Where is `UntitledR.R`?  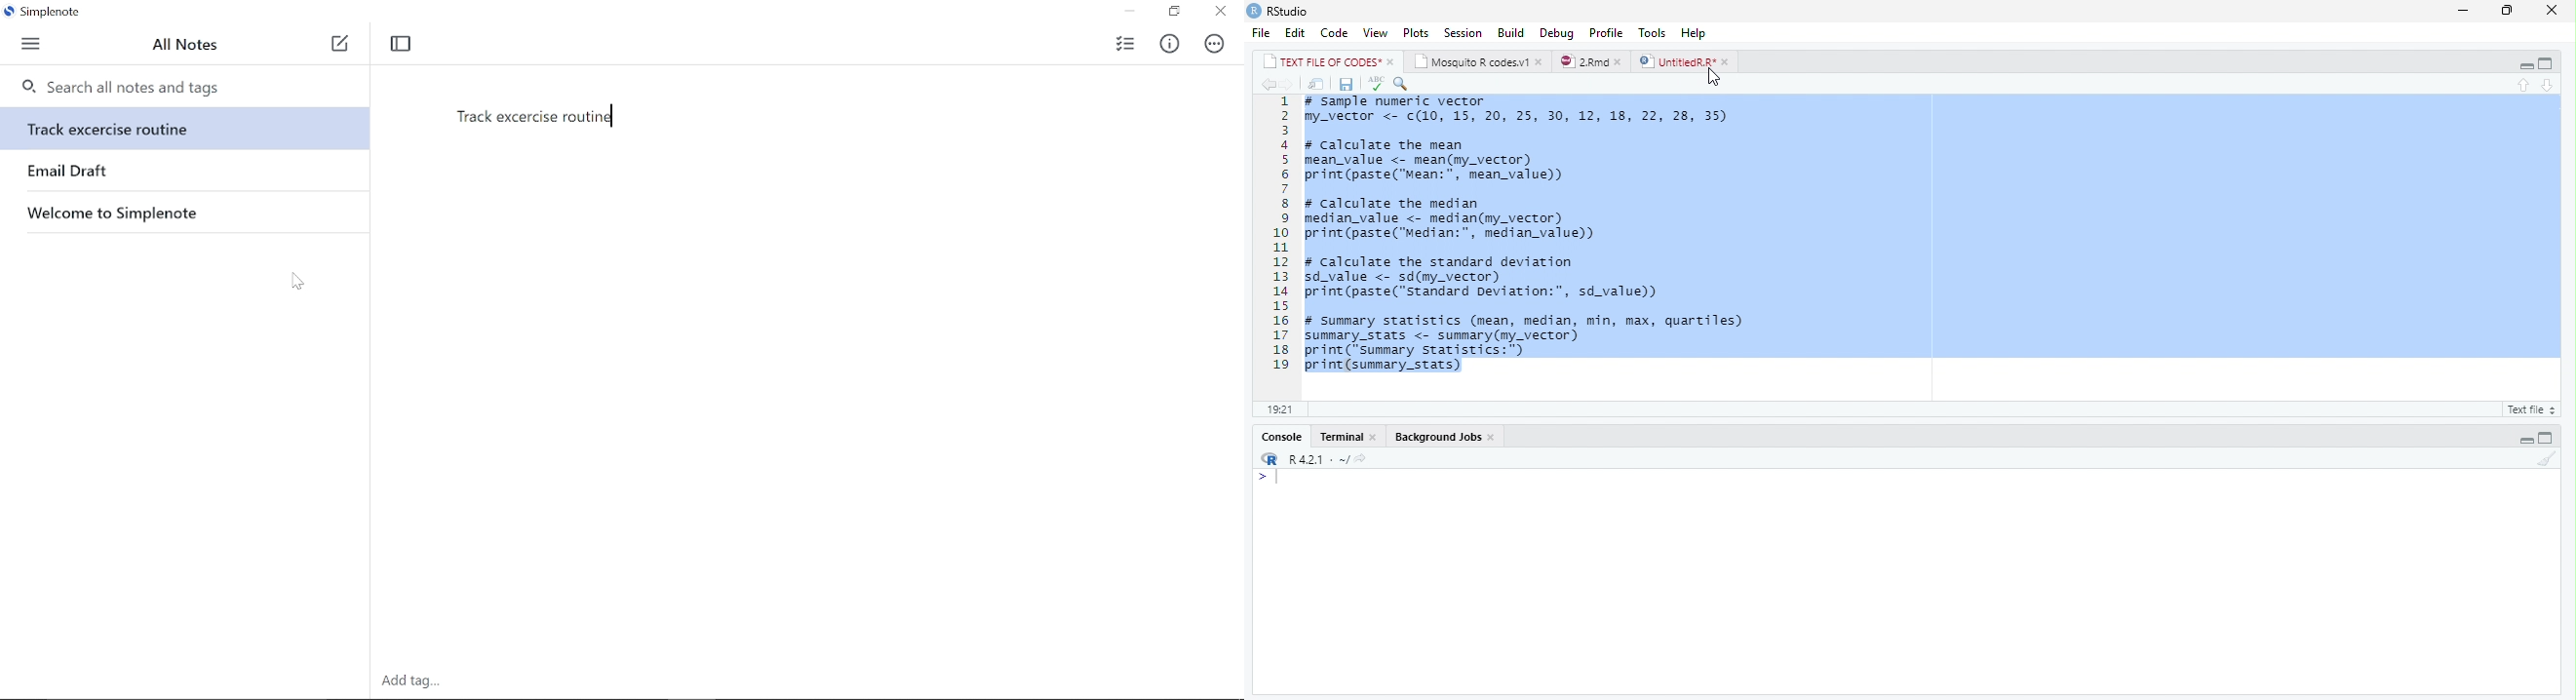 UntitledR.R is located at coordinates (1676, 61).